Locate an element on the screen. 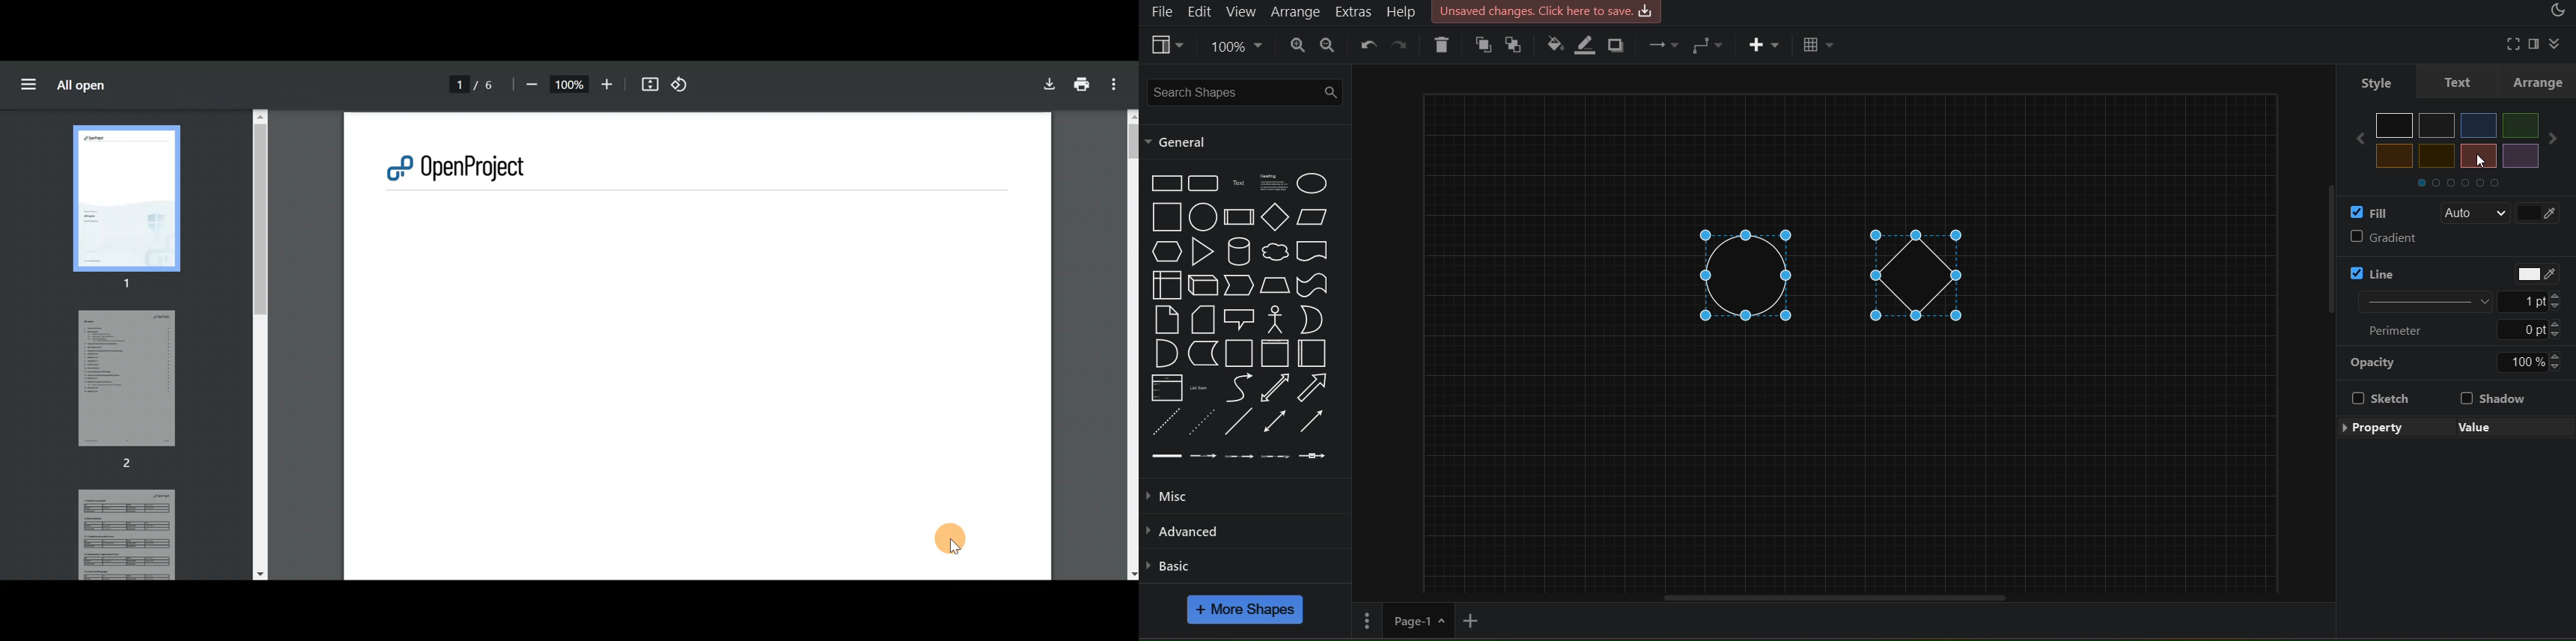 The width and height of the screenshot is (2576, 644). delete is located at coordinates (1443, 46).